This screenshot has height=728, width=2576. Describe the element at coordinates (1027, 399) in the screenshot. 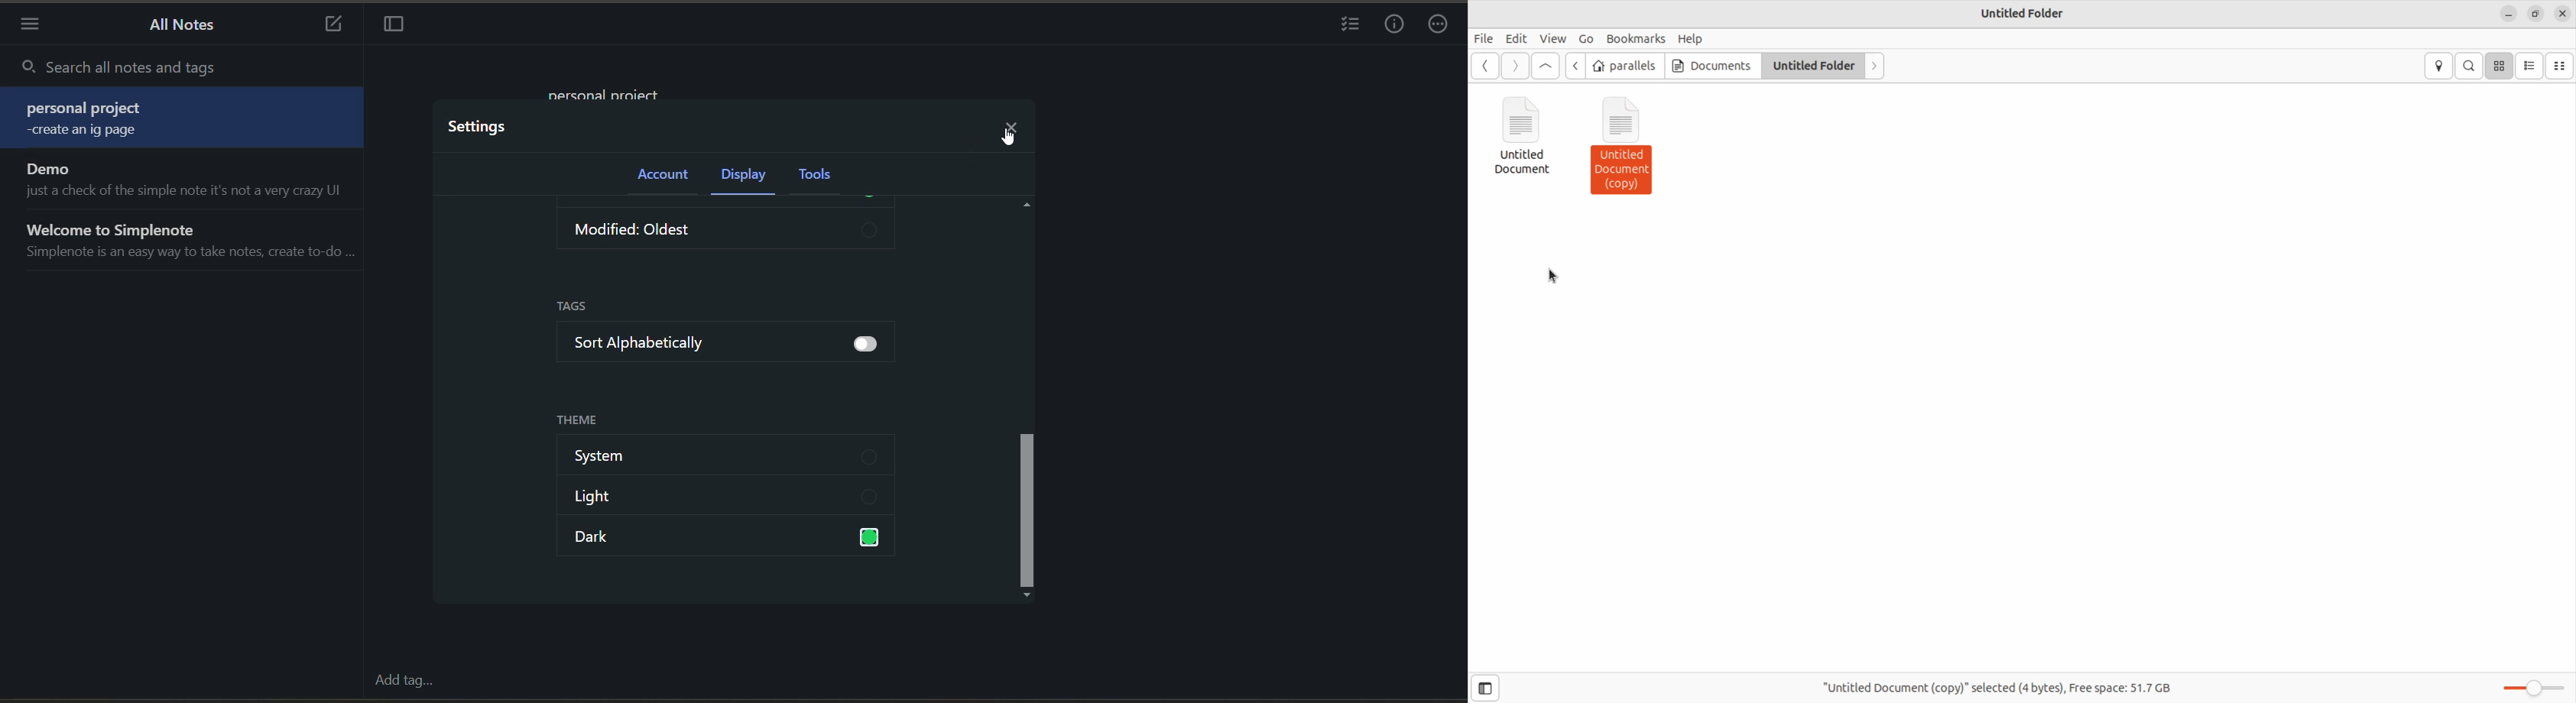

I see `vertical scroll bar` at that location.